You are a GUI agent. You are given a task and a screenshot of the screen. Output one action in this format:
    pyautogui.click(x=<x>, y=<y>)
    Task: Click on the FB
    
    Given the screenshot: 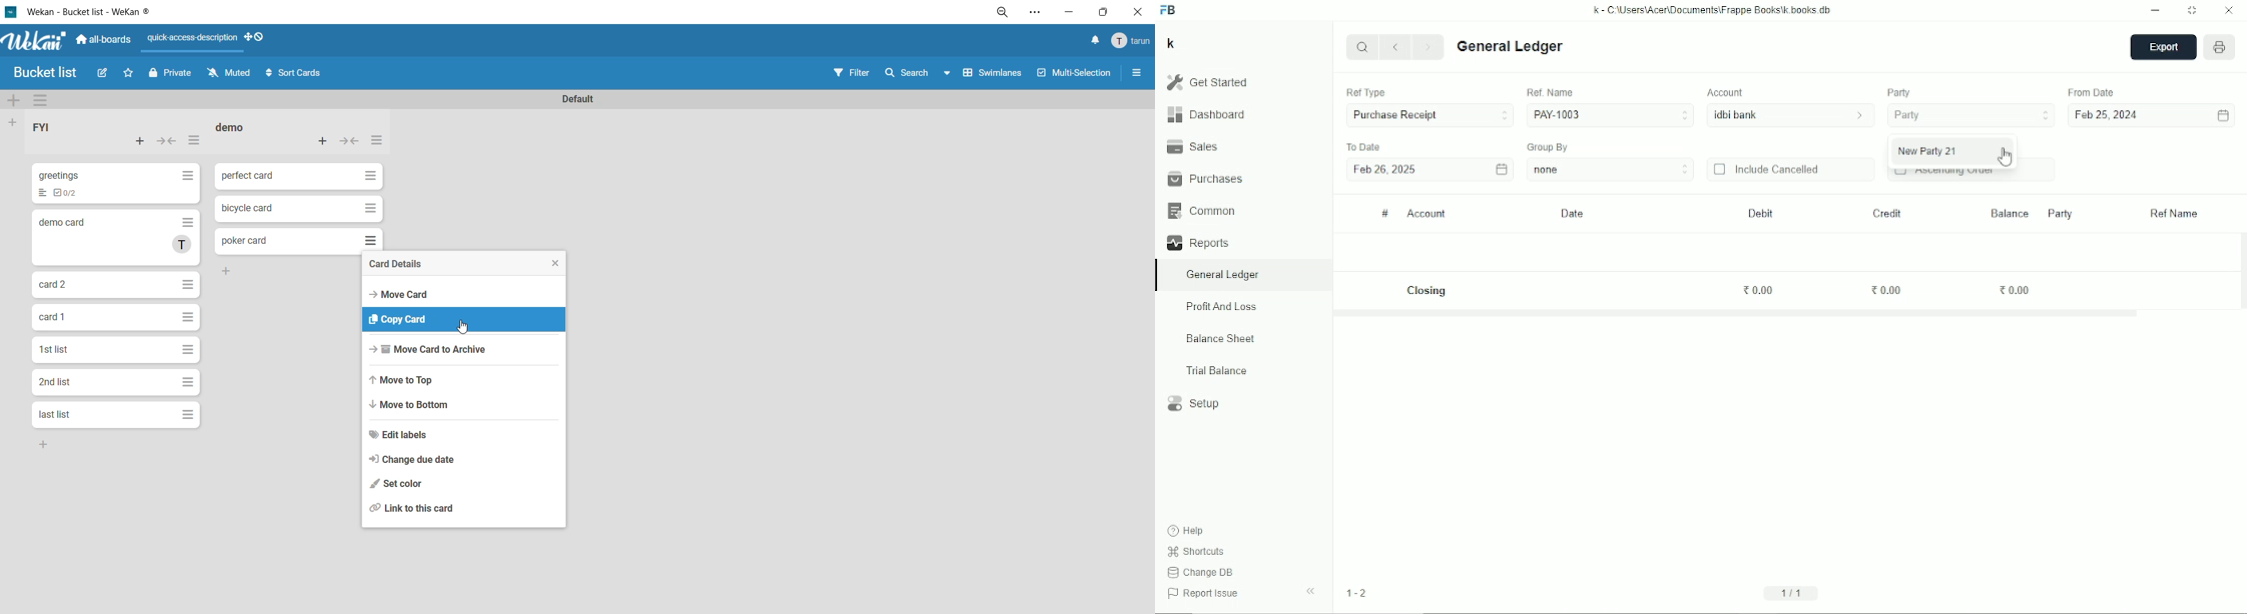 What is the action you would take?
    pyautogui.click(x=1168, y=10)
    